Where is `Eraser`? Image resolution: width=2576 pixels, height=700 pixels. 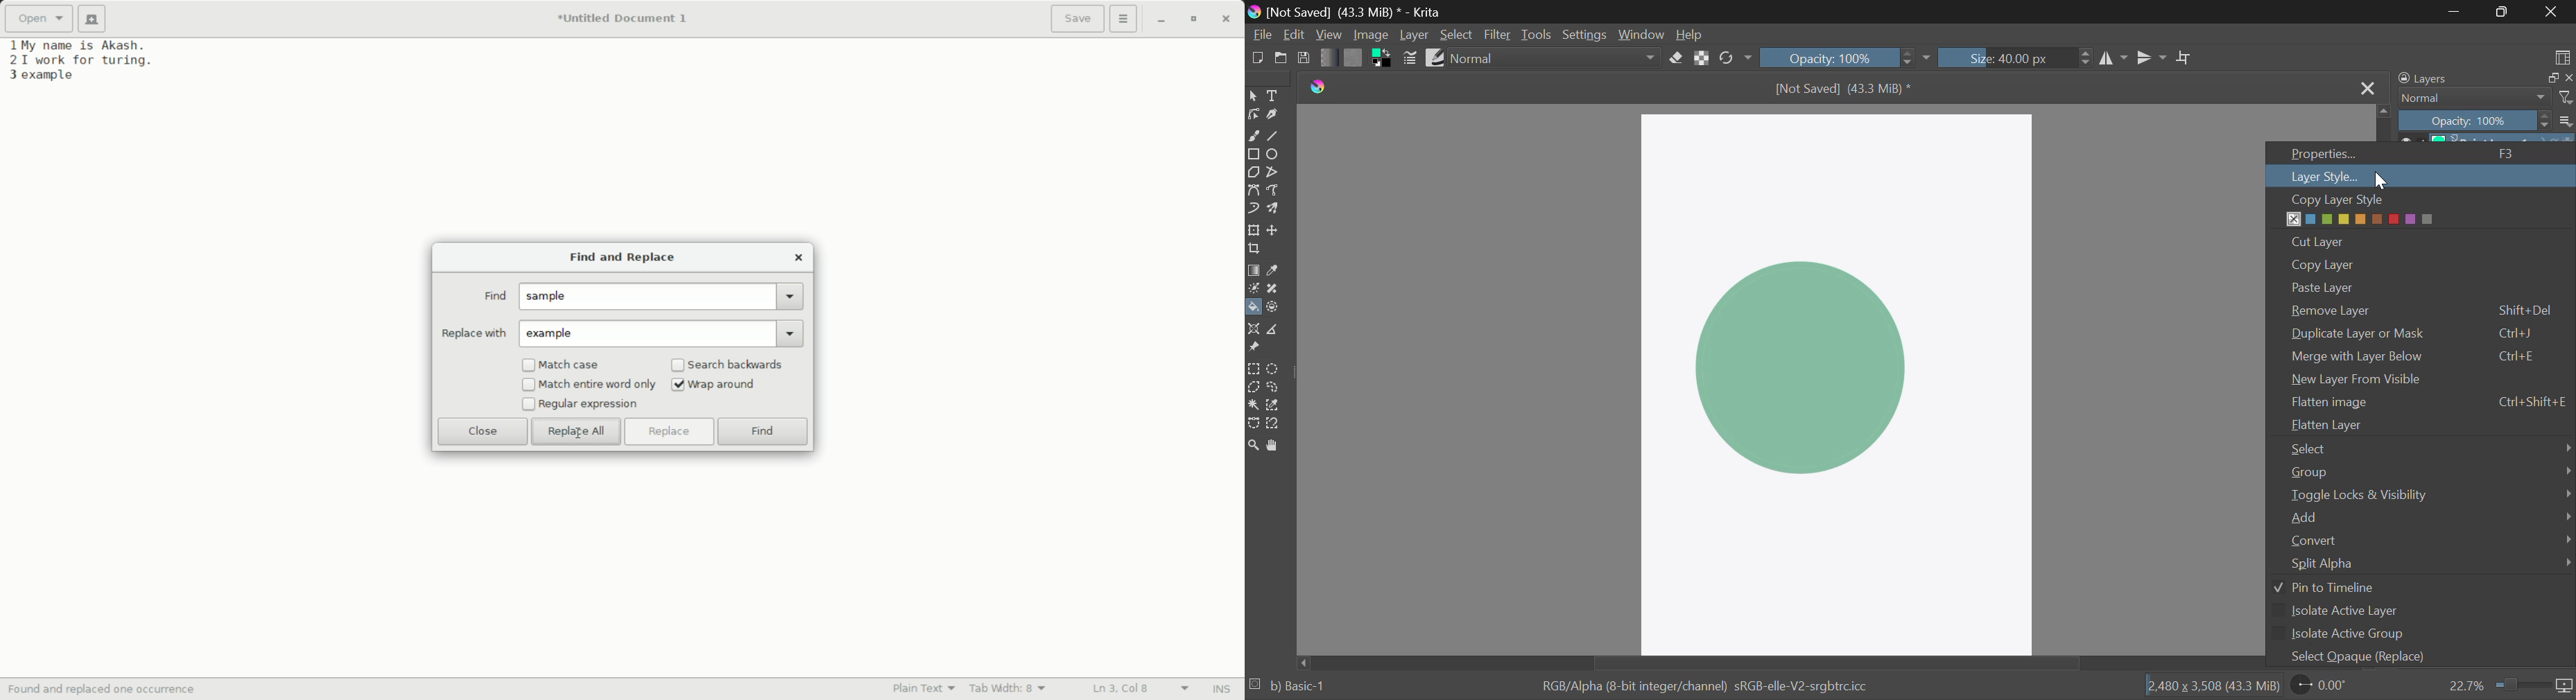 Eraser is located at coordinates (1677, 58).